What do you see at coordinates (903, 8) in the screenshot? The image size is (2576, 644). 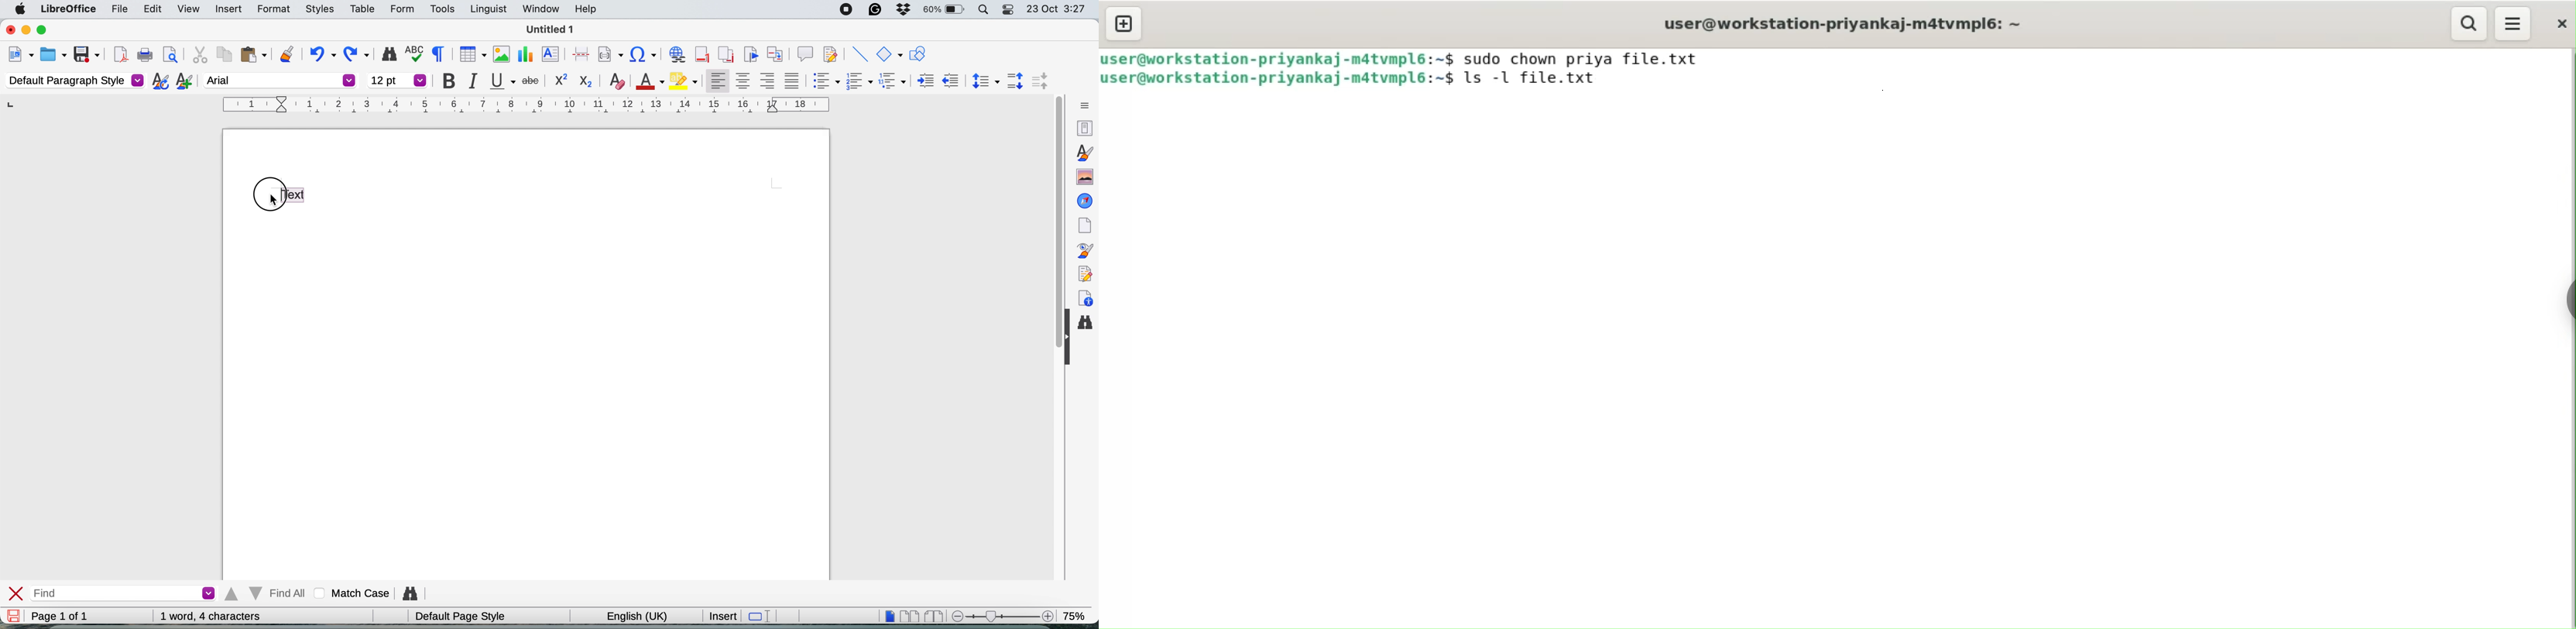 I see `dropbox` at bounding box center [903, 8].